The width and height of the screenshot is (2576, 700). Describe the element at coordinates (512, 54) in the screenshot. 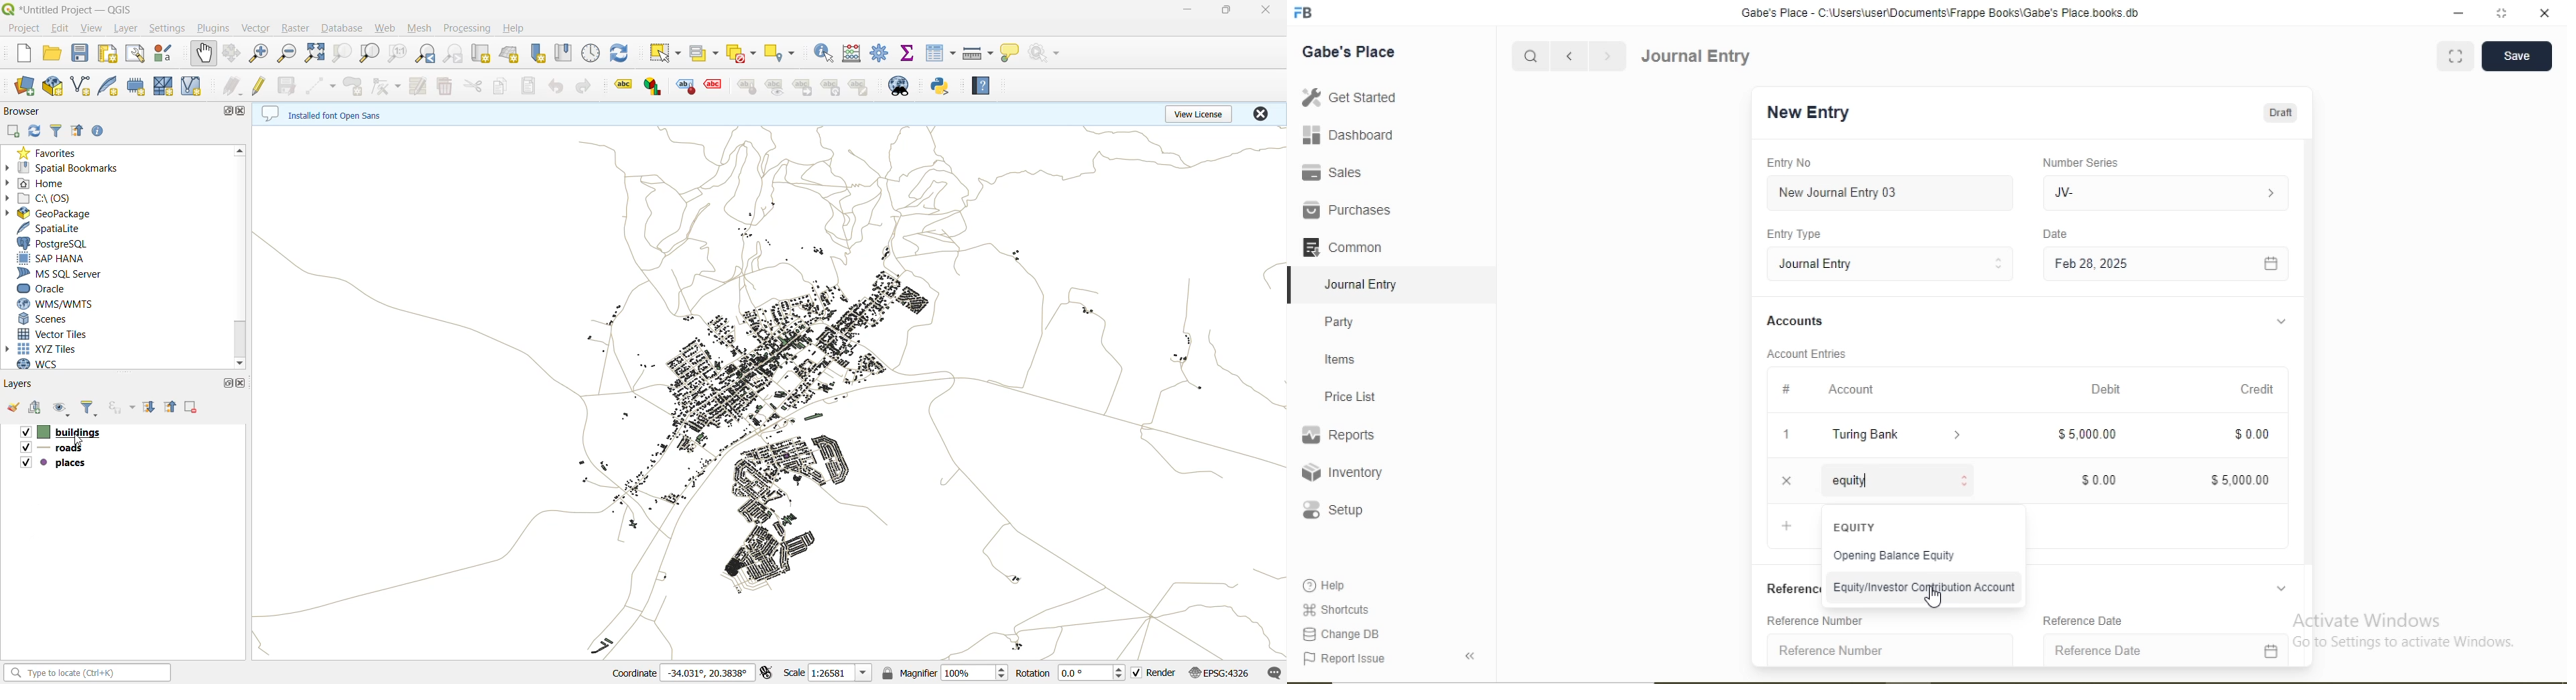

I see `new 3d map` at that location.